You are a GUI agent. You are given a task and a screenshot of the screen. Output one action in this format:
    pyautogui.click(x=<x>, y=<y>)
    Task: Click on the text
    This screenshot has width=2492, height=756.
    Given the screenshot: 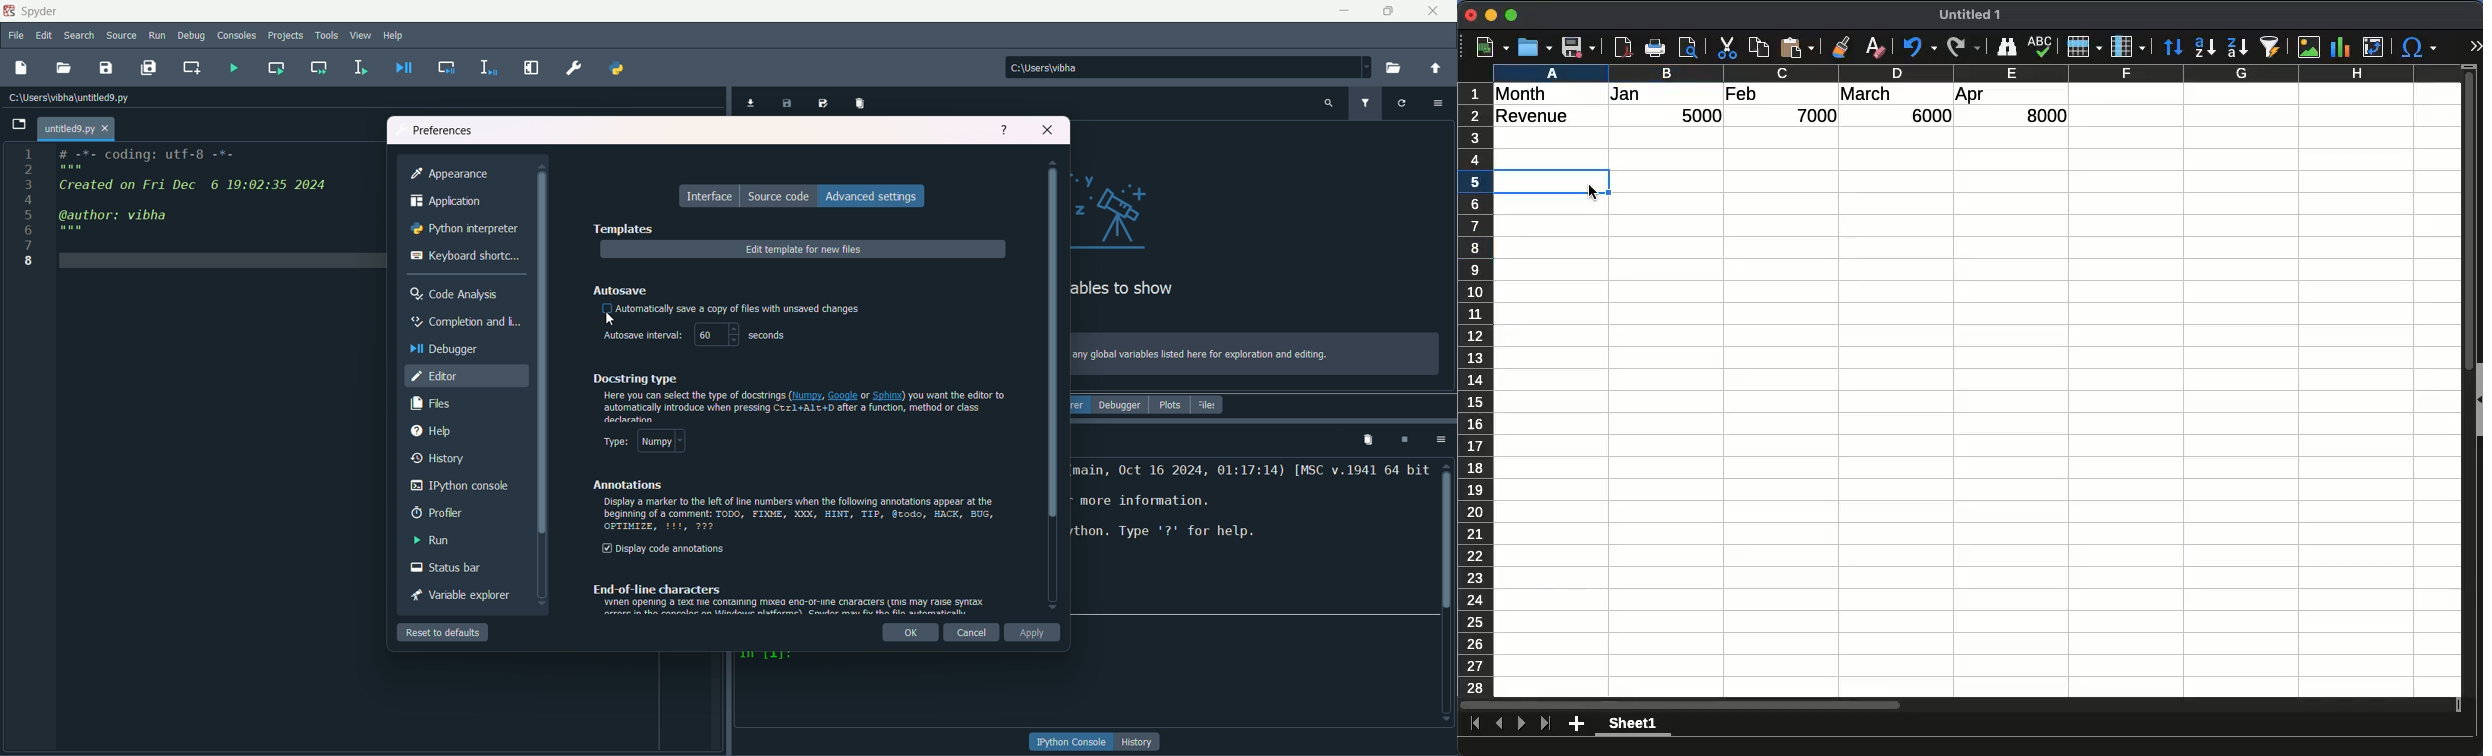 What is the action you would take?
    pyautogui.click(x=1202, y=354)
    